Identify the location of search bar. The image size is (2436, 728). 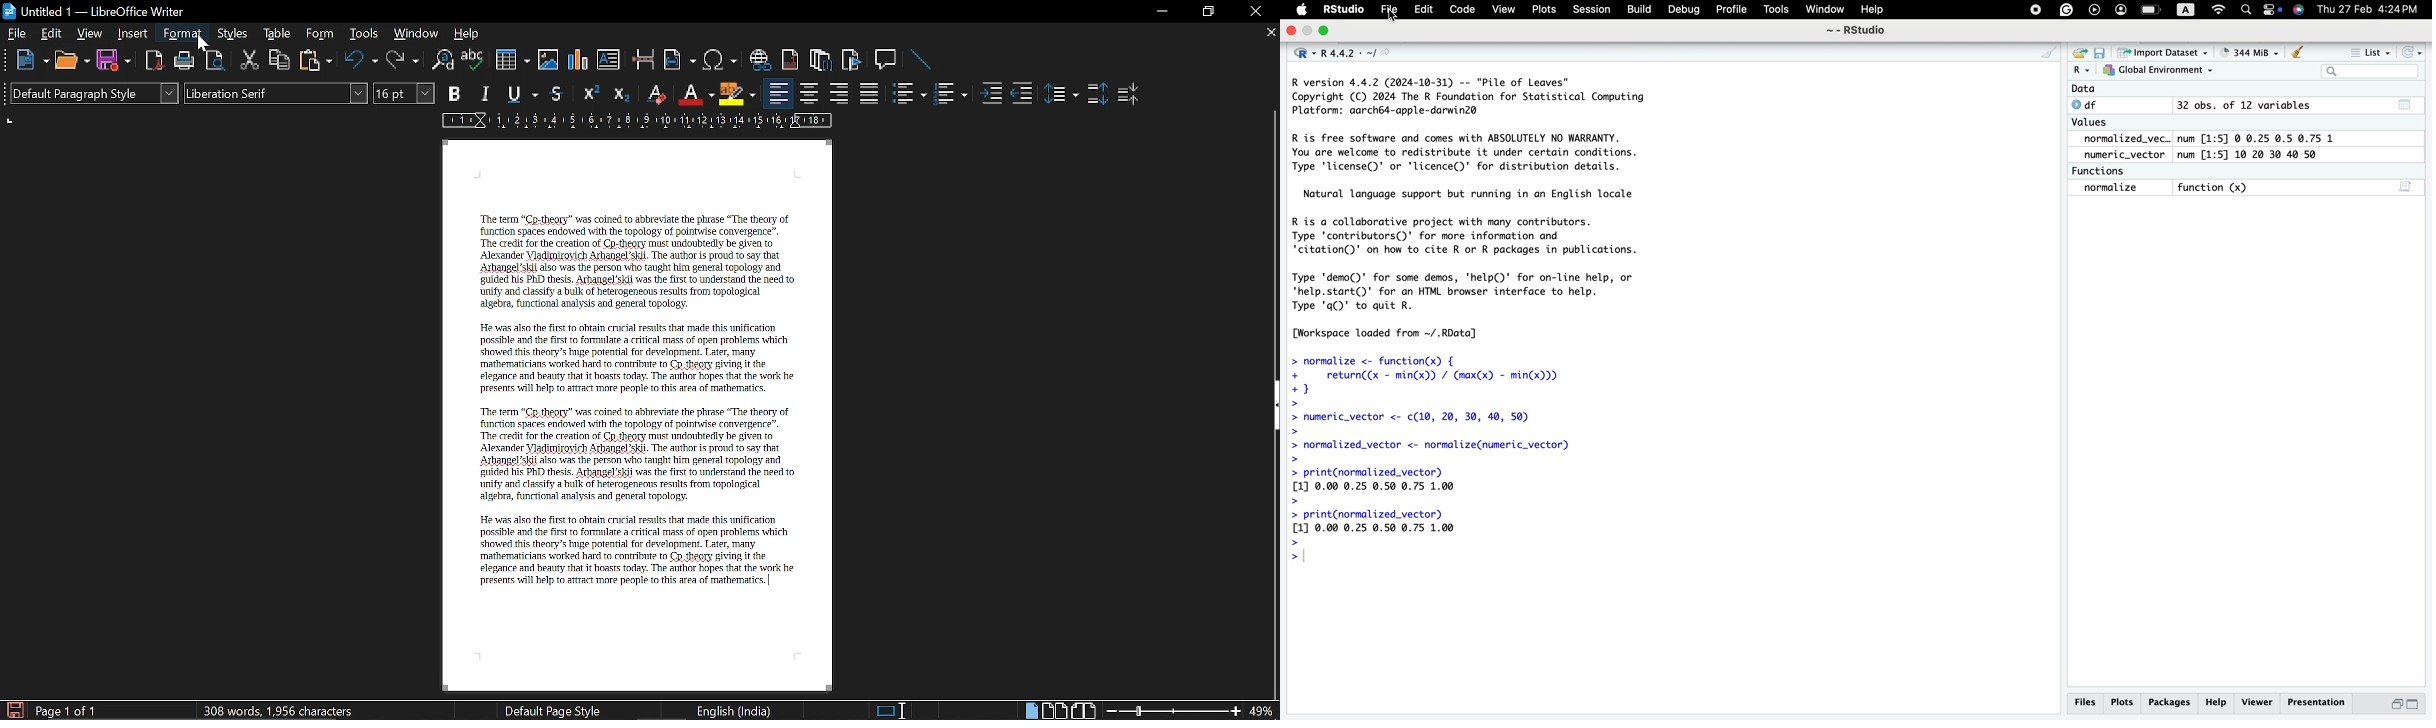
(2368, 71).